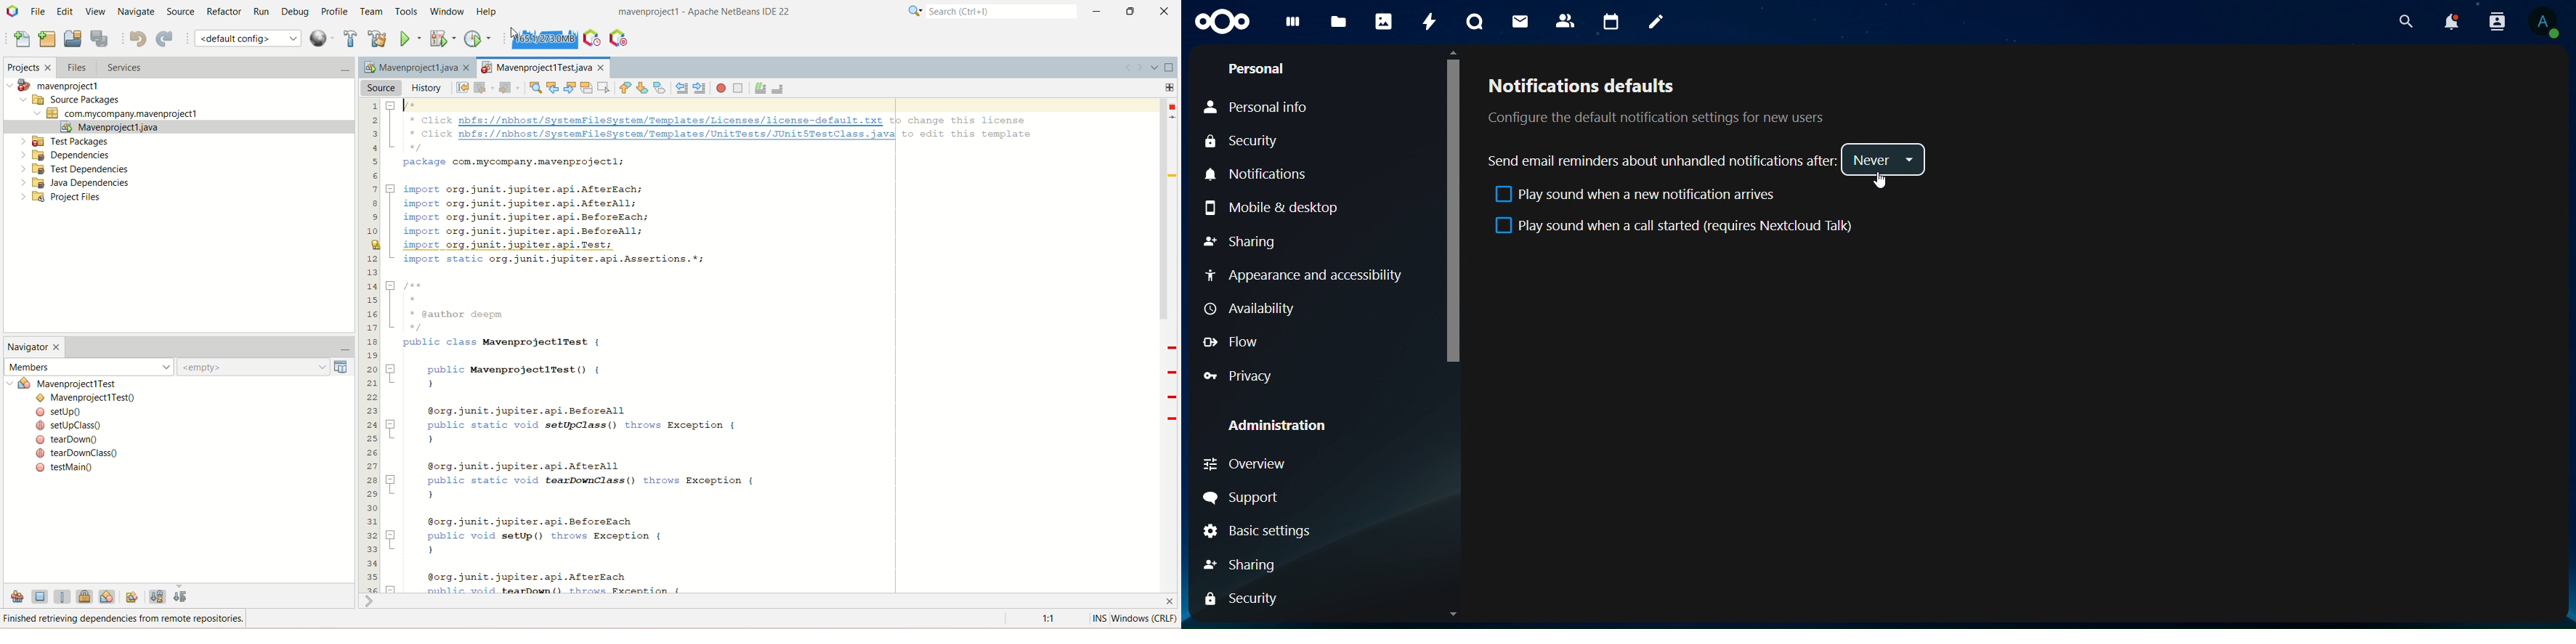 Image resolution: width=2576 pixels, height=644 pixels. What do you see at coordinates (1522, 20) in the screenshot?
I see `mail` at bounding box center [1522, 20].